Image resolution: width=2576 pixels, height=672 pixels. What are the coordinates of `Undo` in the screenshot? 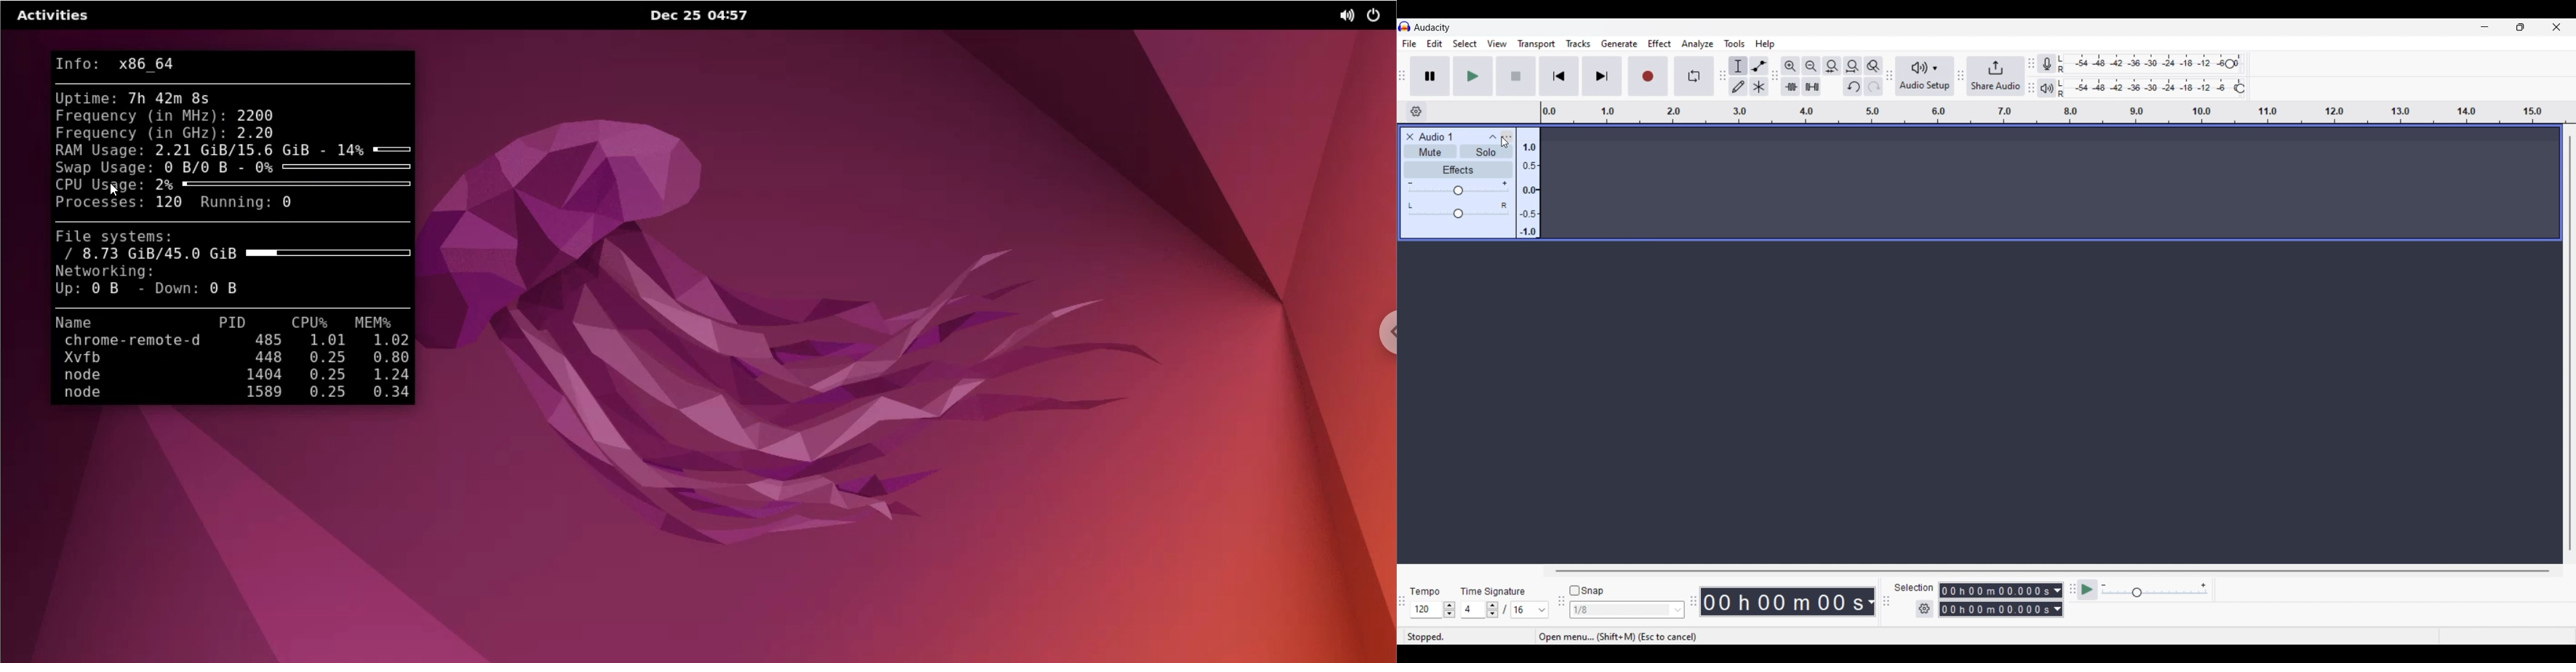 It's located at (1853, 87).